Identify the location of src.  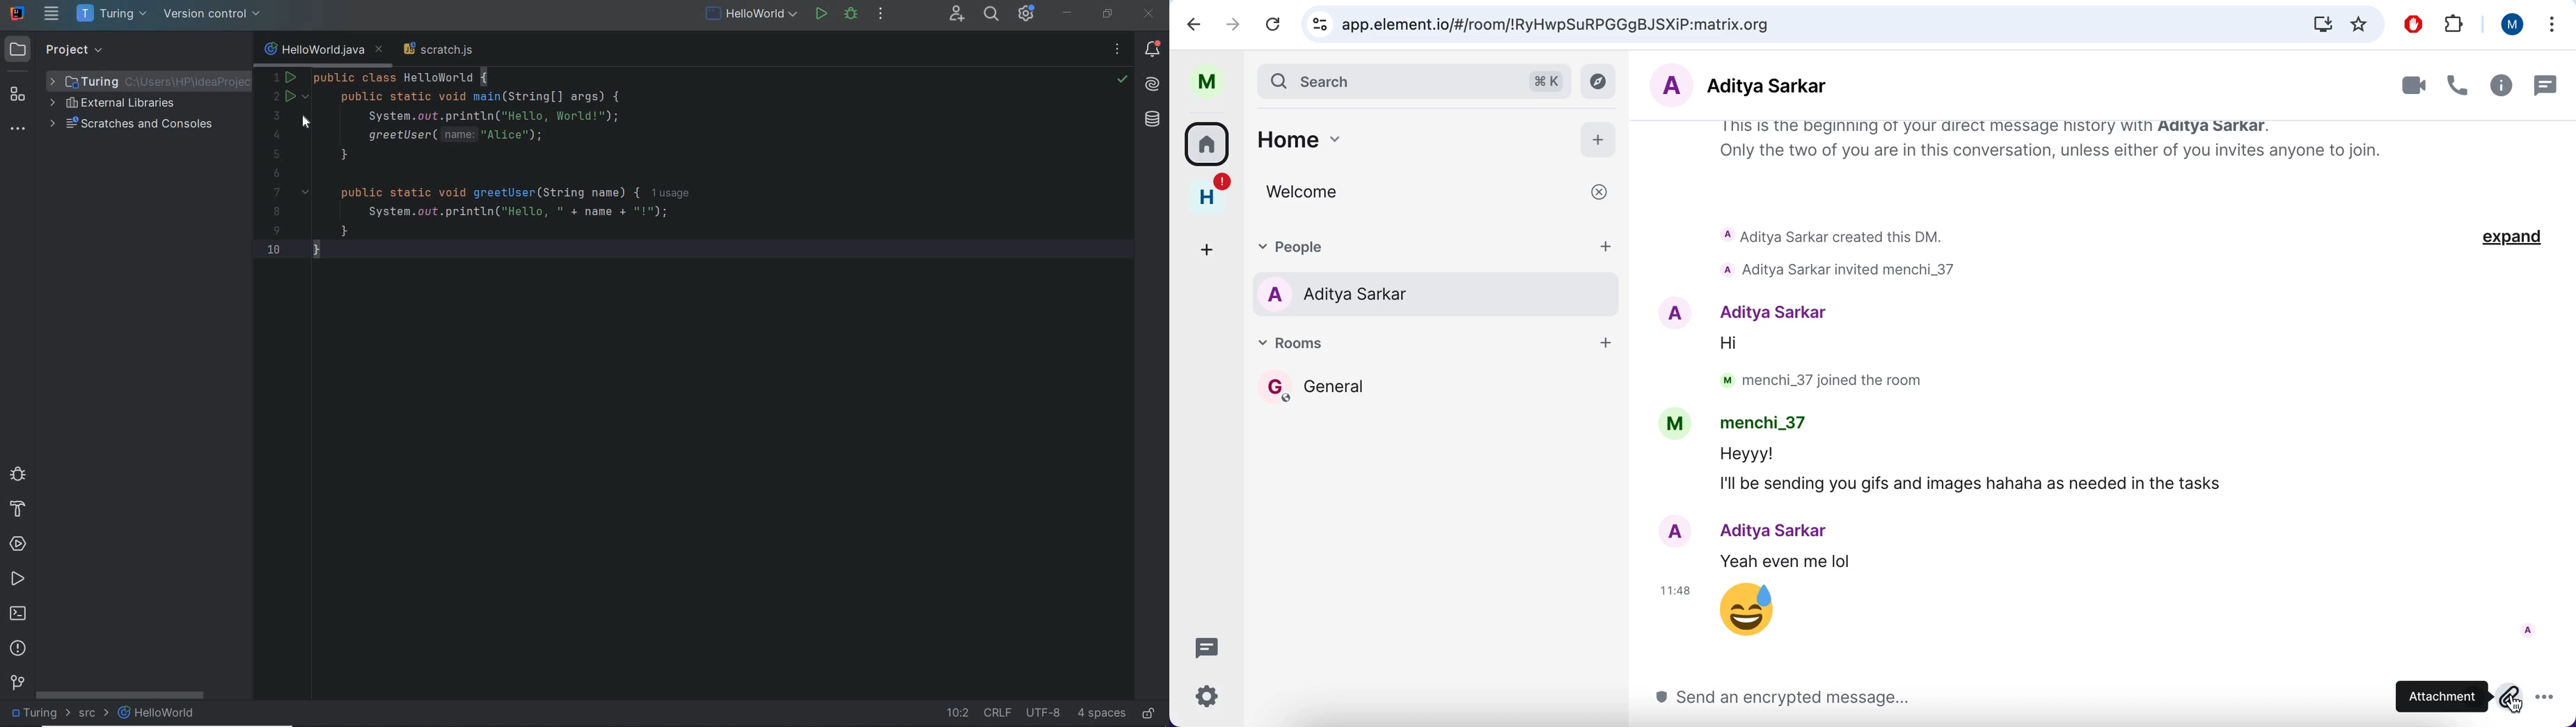
(88, 714).